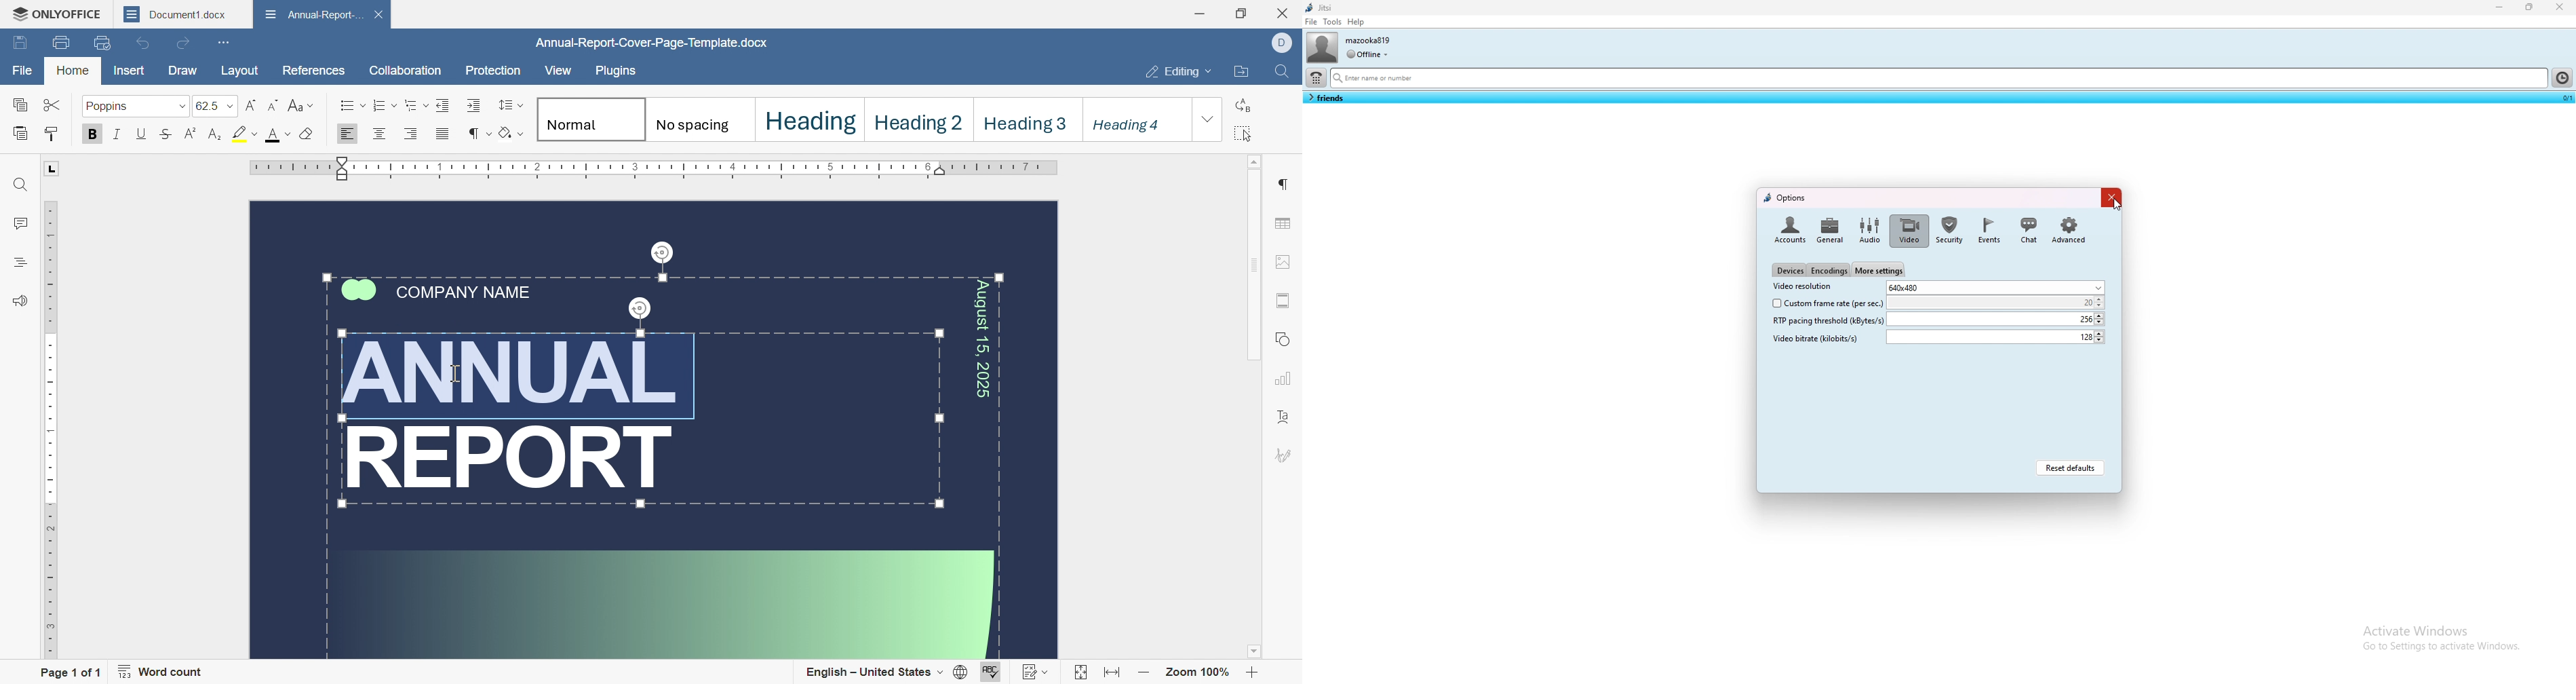 This screenshot has width=2576, height=700. Describe the element at coordinates (22, 107) in the screenshot. I see `copy` at that location.